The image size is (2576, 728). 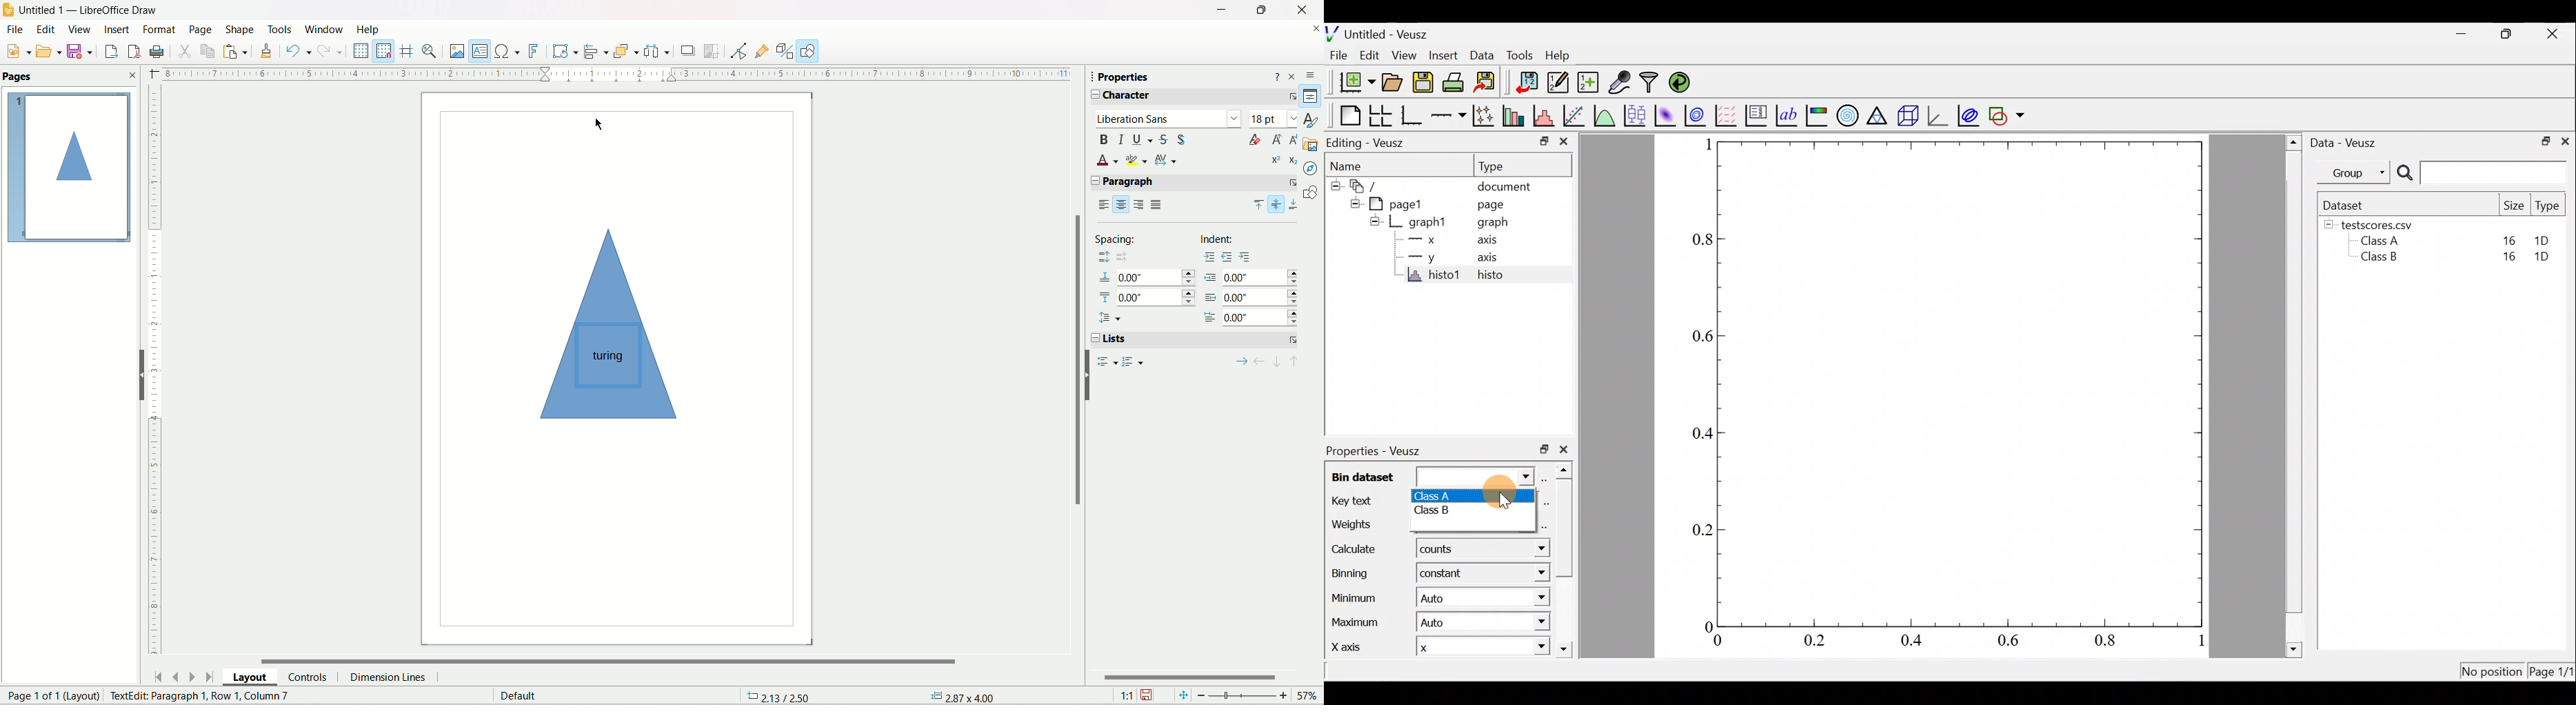 What do you see at coordinates (1241, 363) in the screenshot?
I see `demote outline` at bounding box center [1241, 363].